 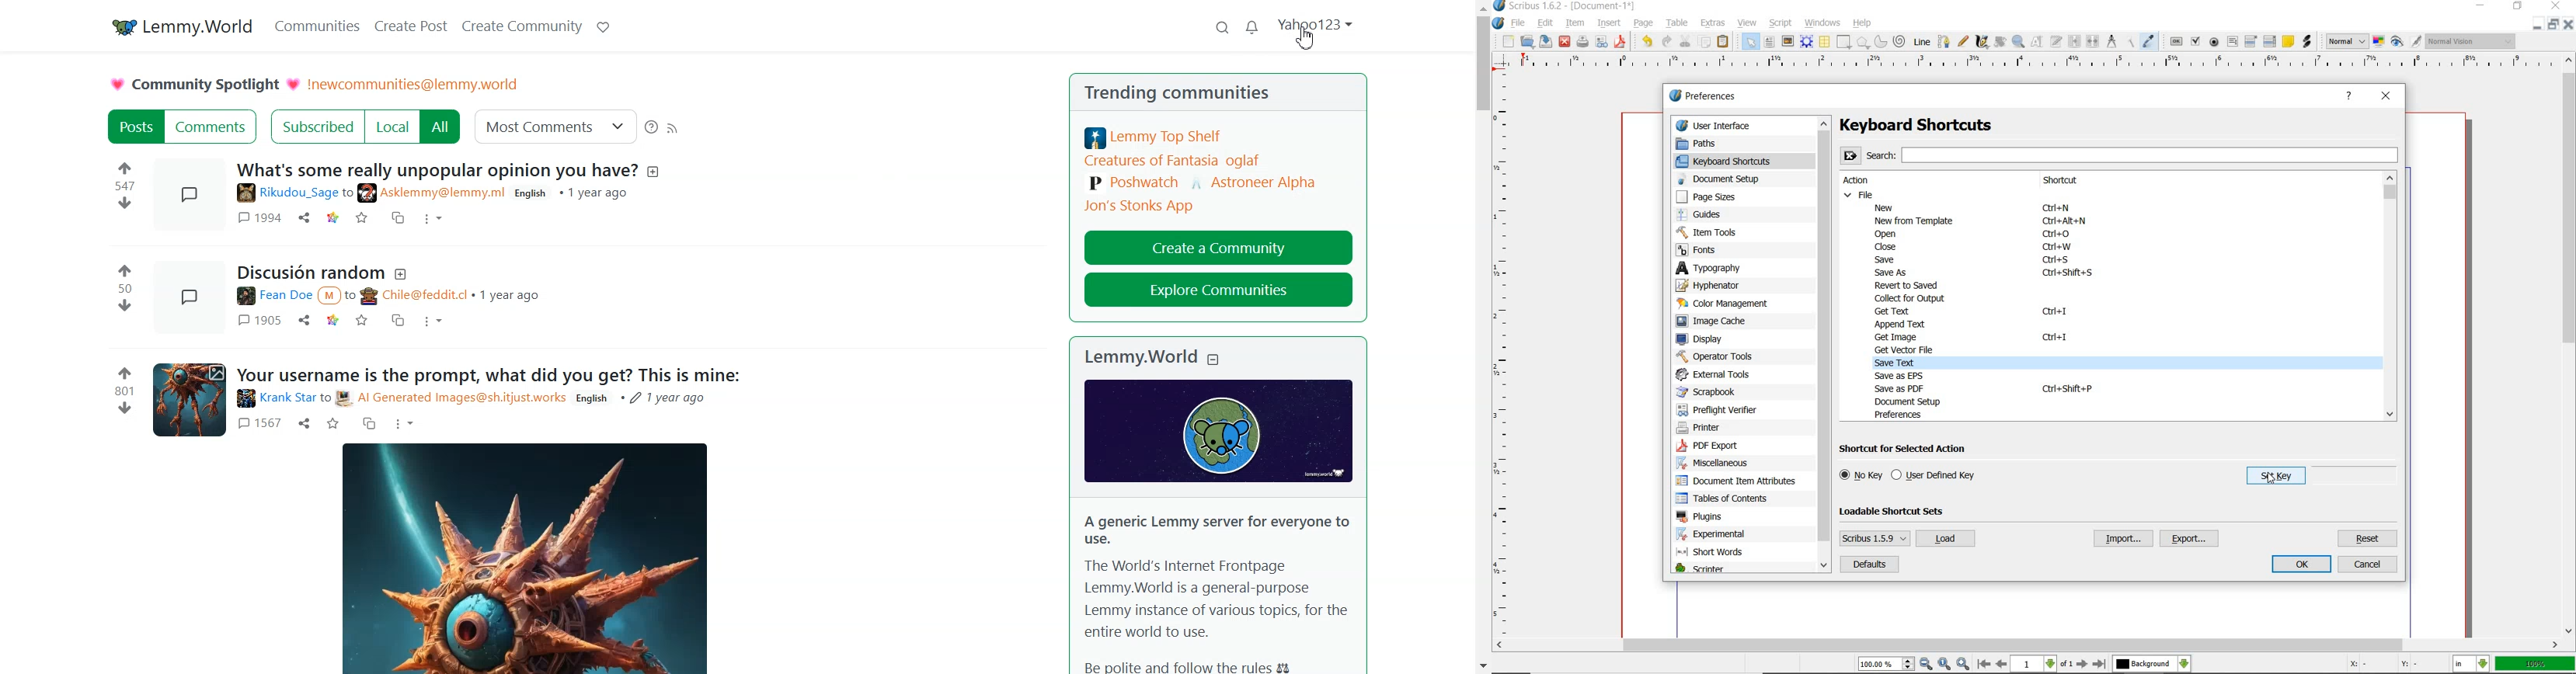 I want to click on open, so click(x=1890, y=234).